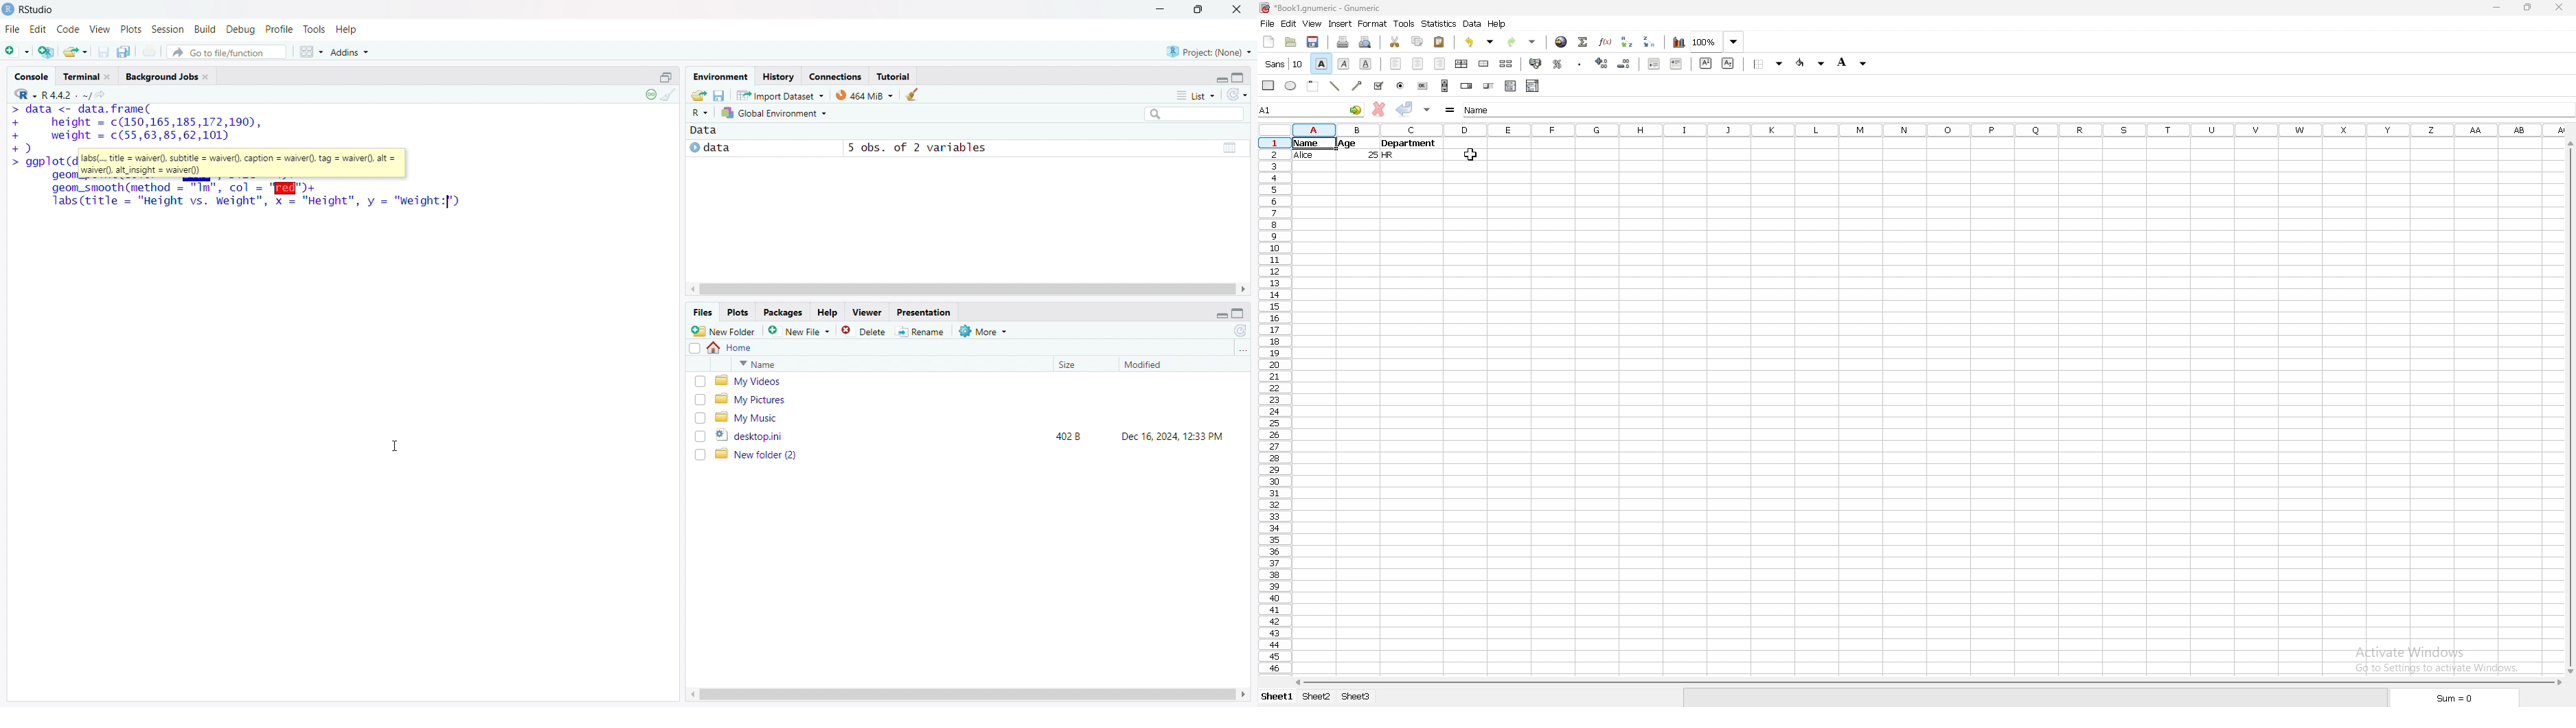 The height and width of the screenshot is (728, 2576). I want to click on close, so click(107, 77).